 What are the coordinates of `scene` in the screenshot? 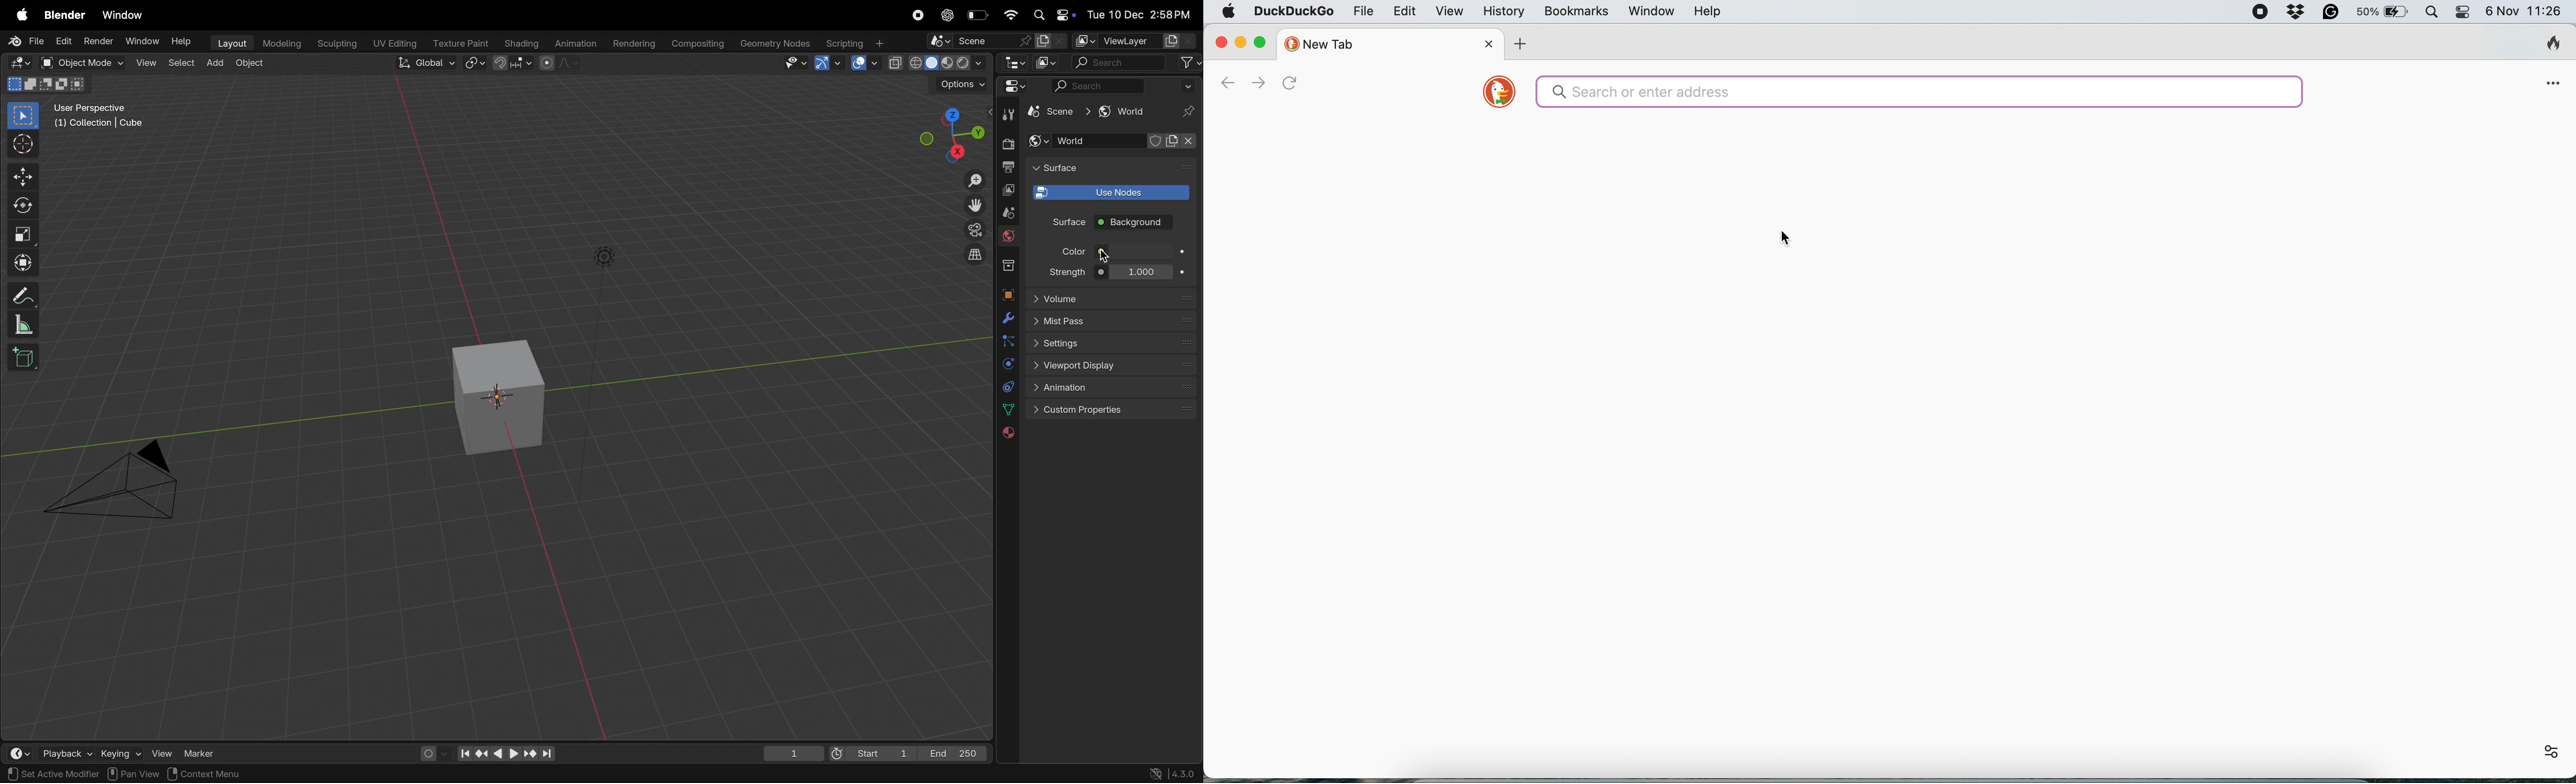 It's located at (996, 42).